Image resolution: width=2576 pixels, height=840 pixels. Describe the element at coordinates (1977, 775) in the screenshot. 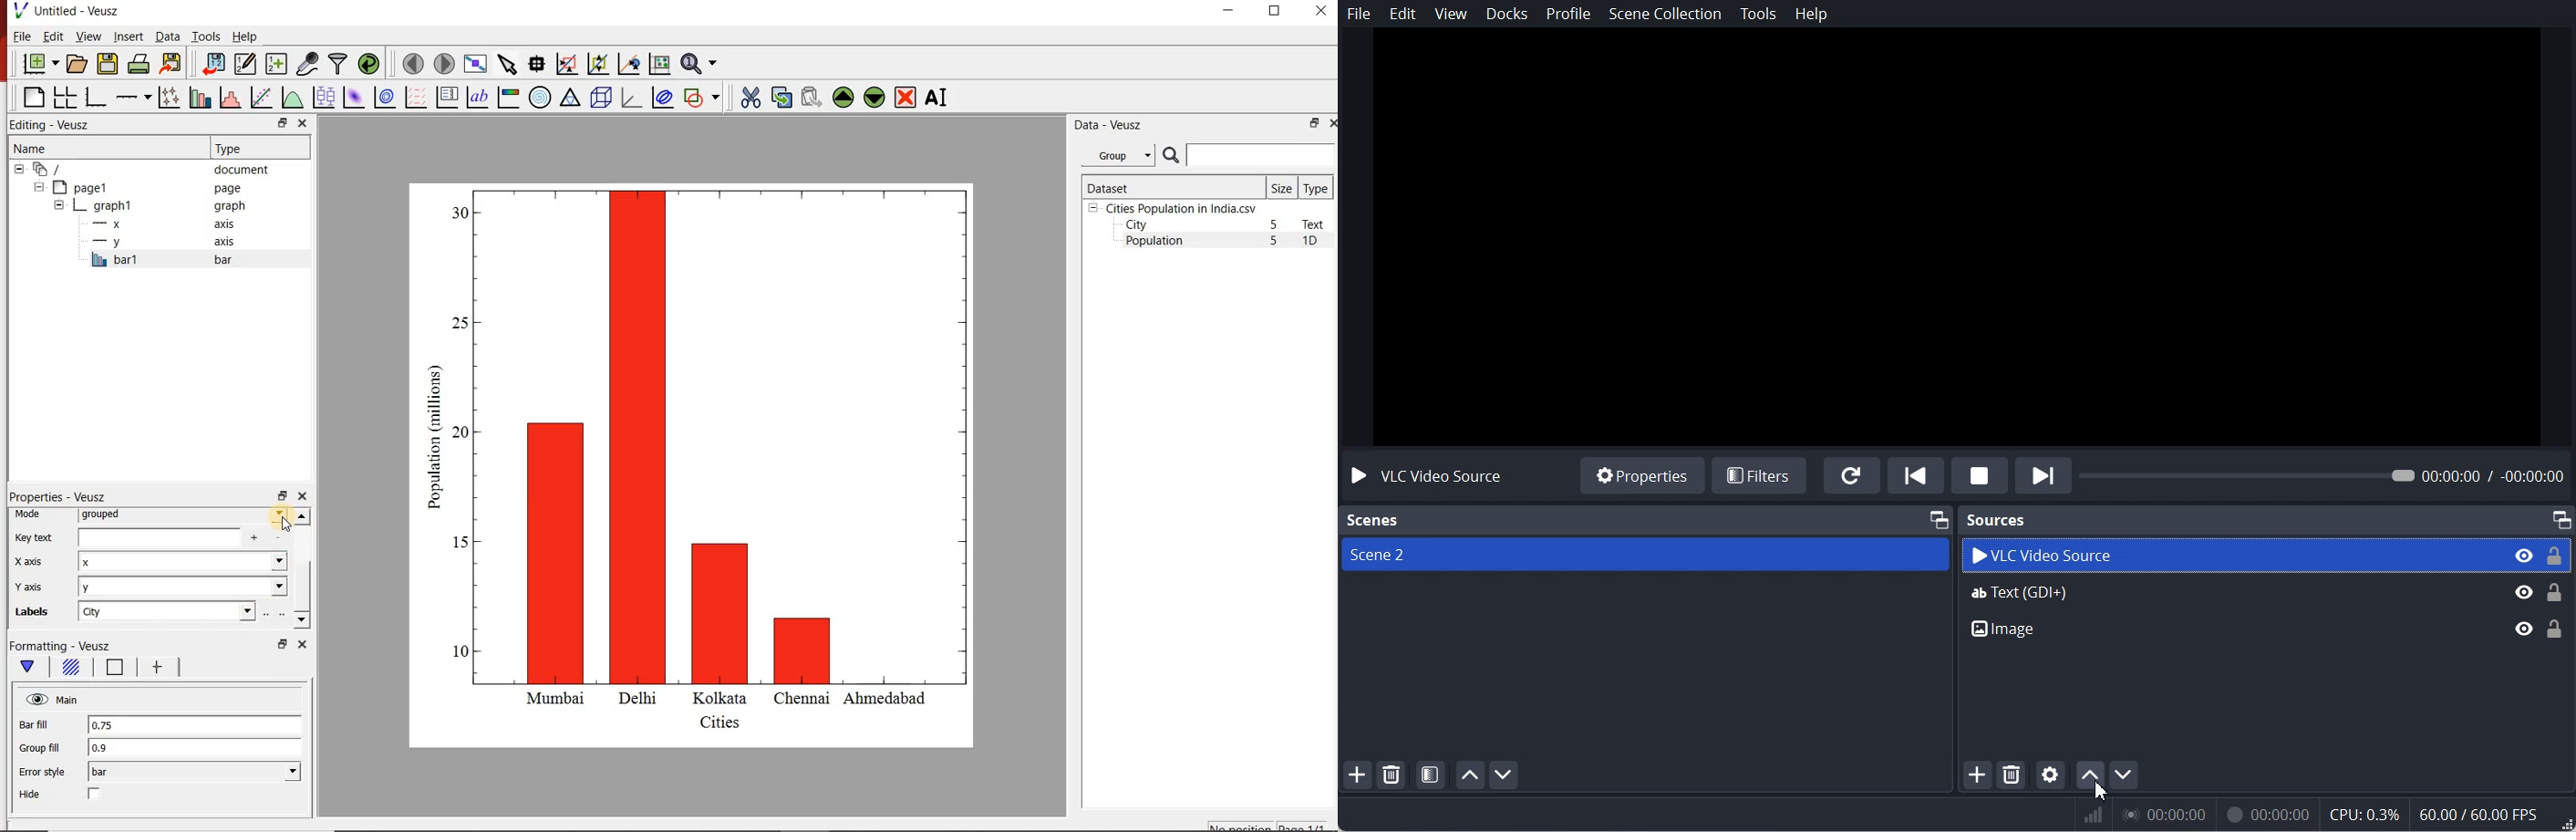

I see `Add Source` at that location.